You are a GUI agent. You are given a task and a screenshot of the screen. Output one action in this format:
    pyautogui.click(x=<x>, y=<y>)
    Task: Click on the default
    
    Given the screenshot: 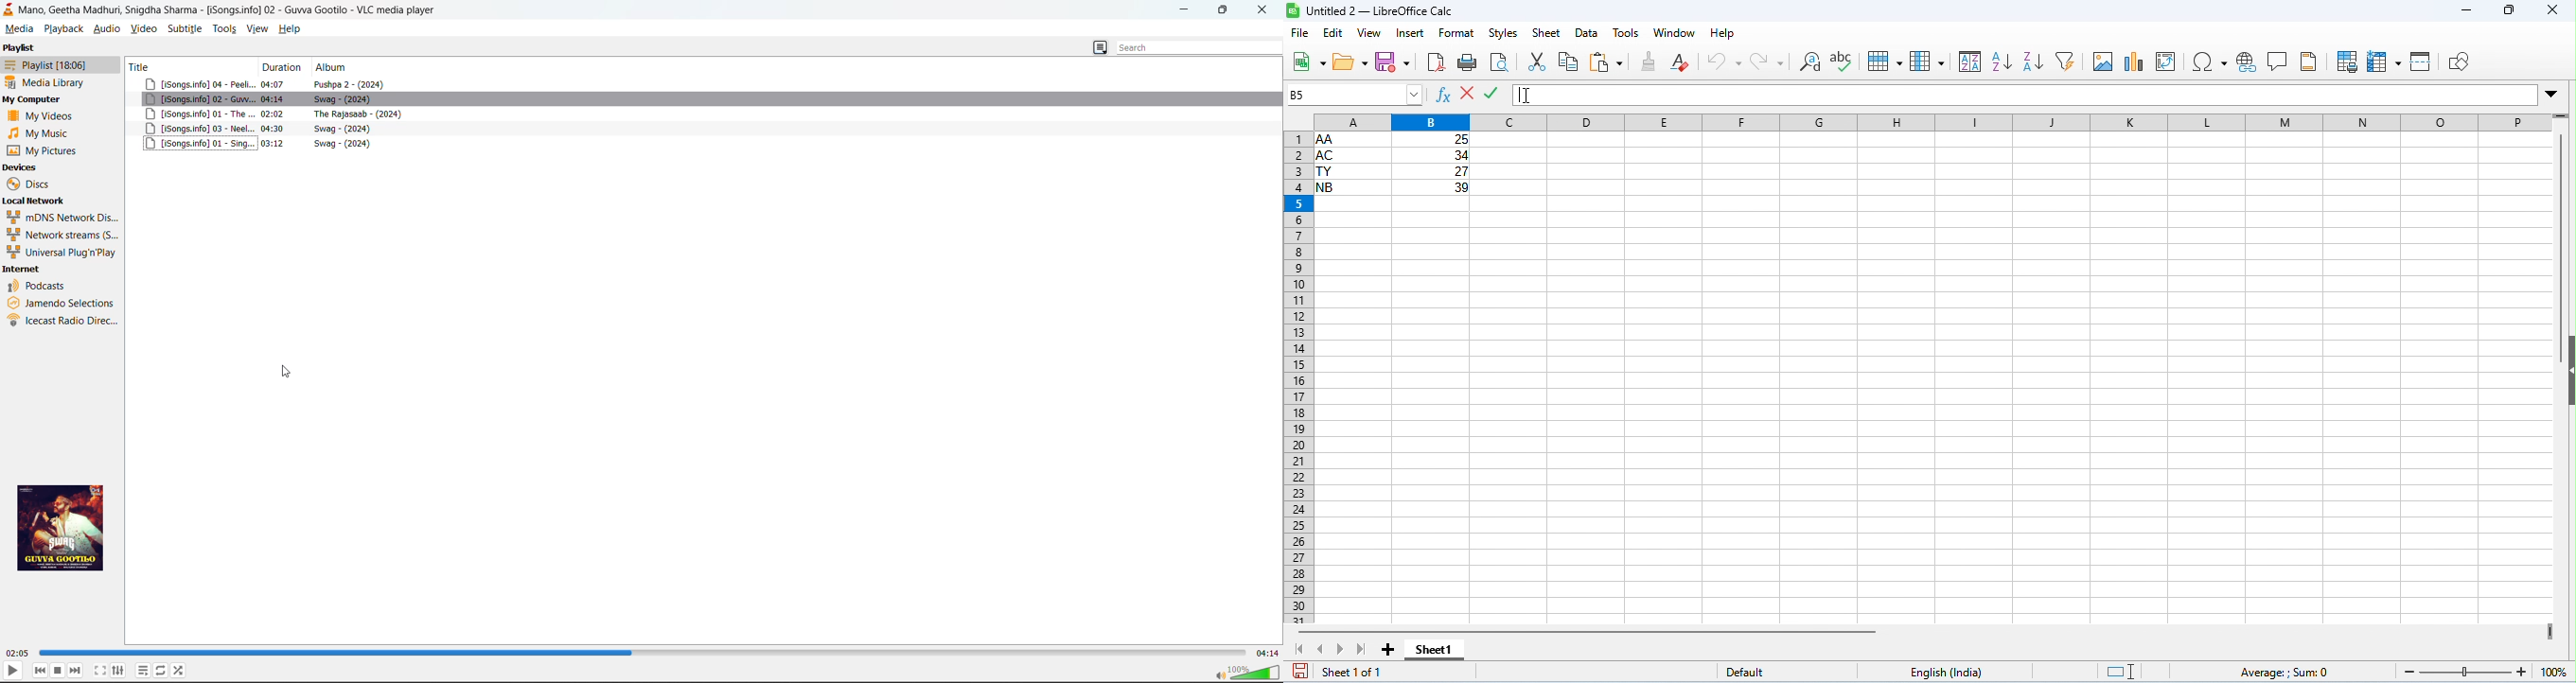 What is the action you would take?
    pyautogui.click(x=1746, y=672)
    